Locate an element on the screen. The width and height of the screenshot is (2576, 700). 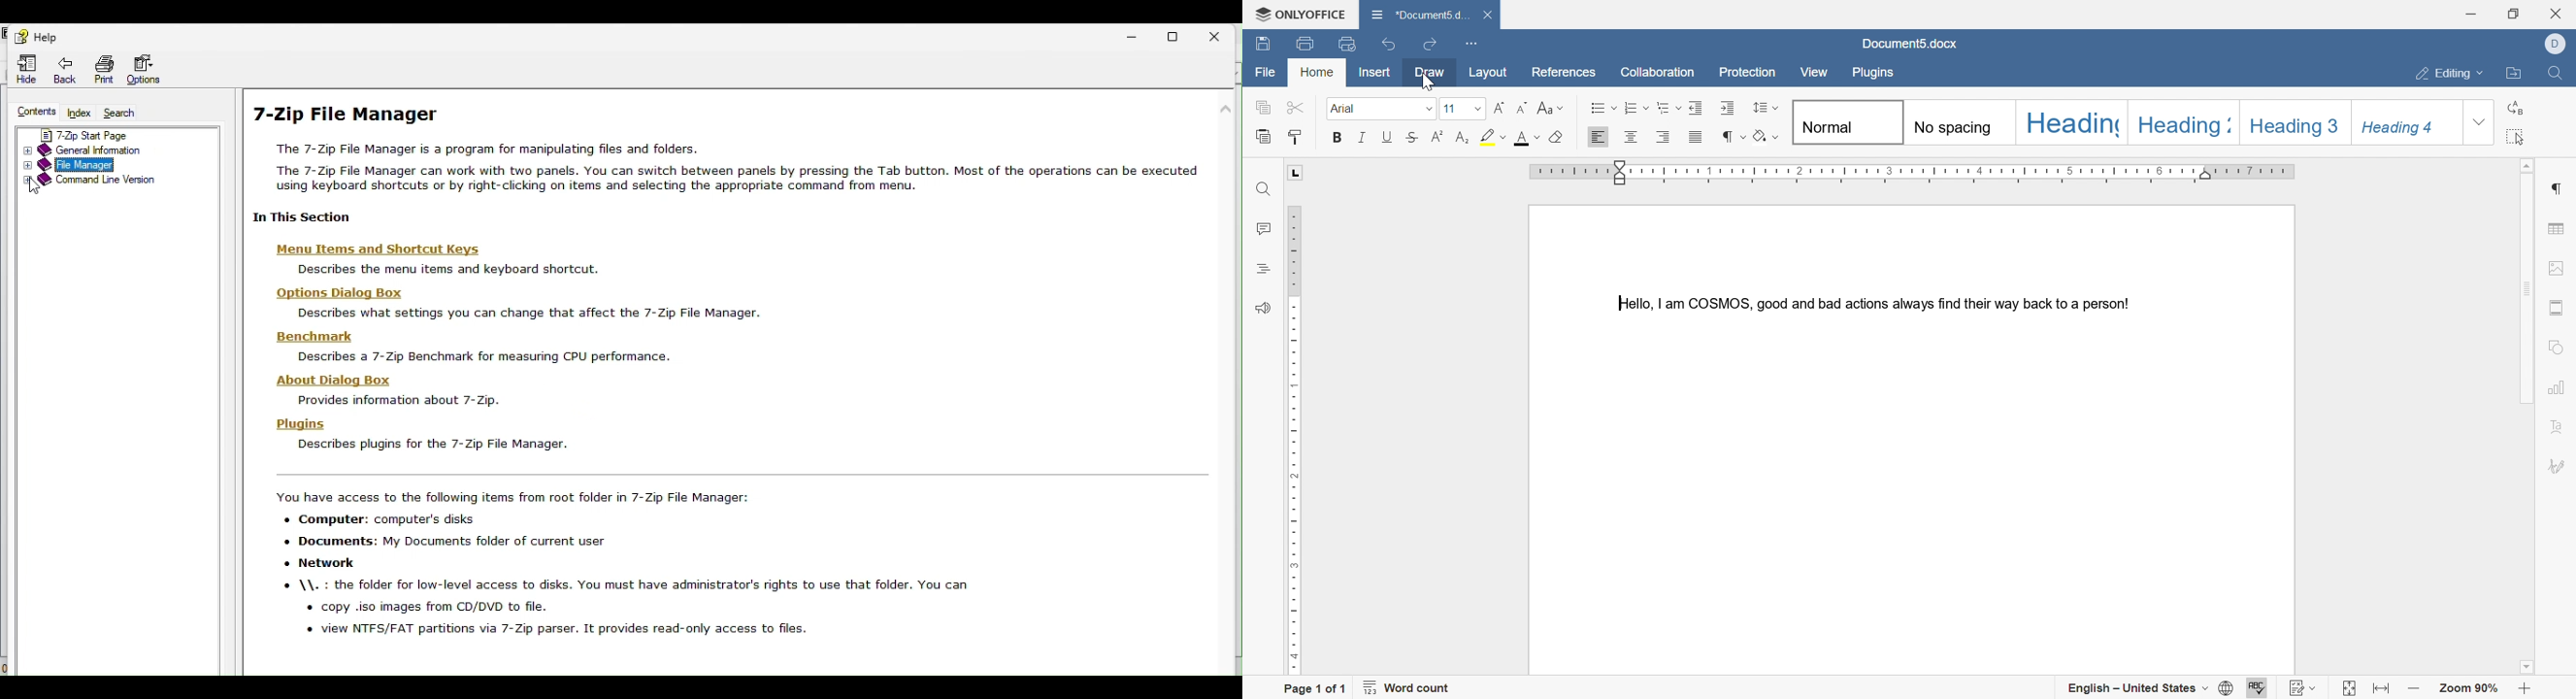
bullets is located at coordinates (1600, 107).